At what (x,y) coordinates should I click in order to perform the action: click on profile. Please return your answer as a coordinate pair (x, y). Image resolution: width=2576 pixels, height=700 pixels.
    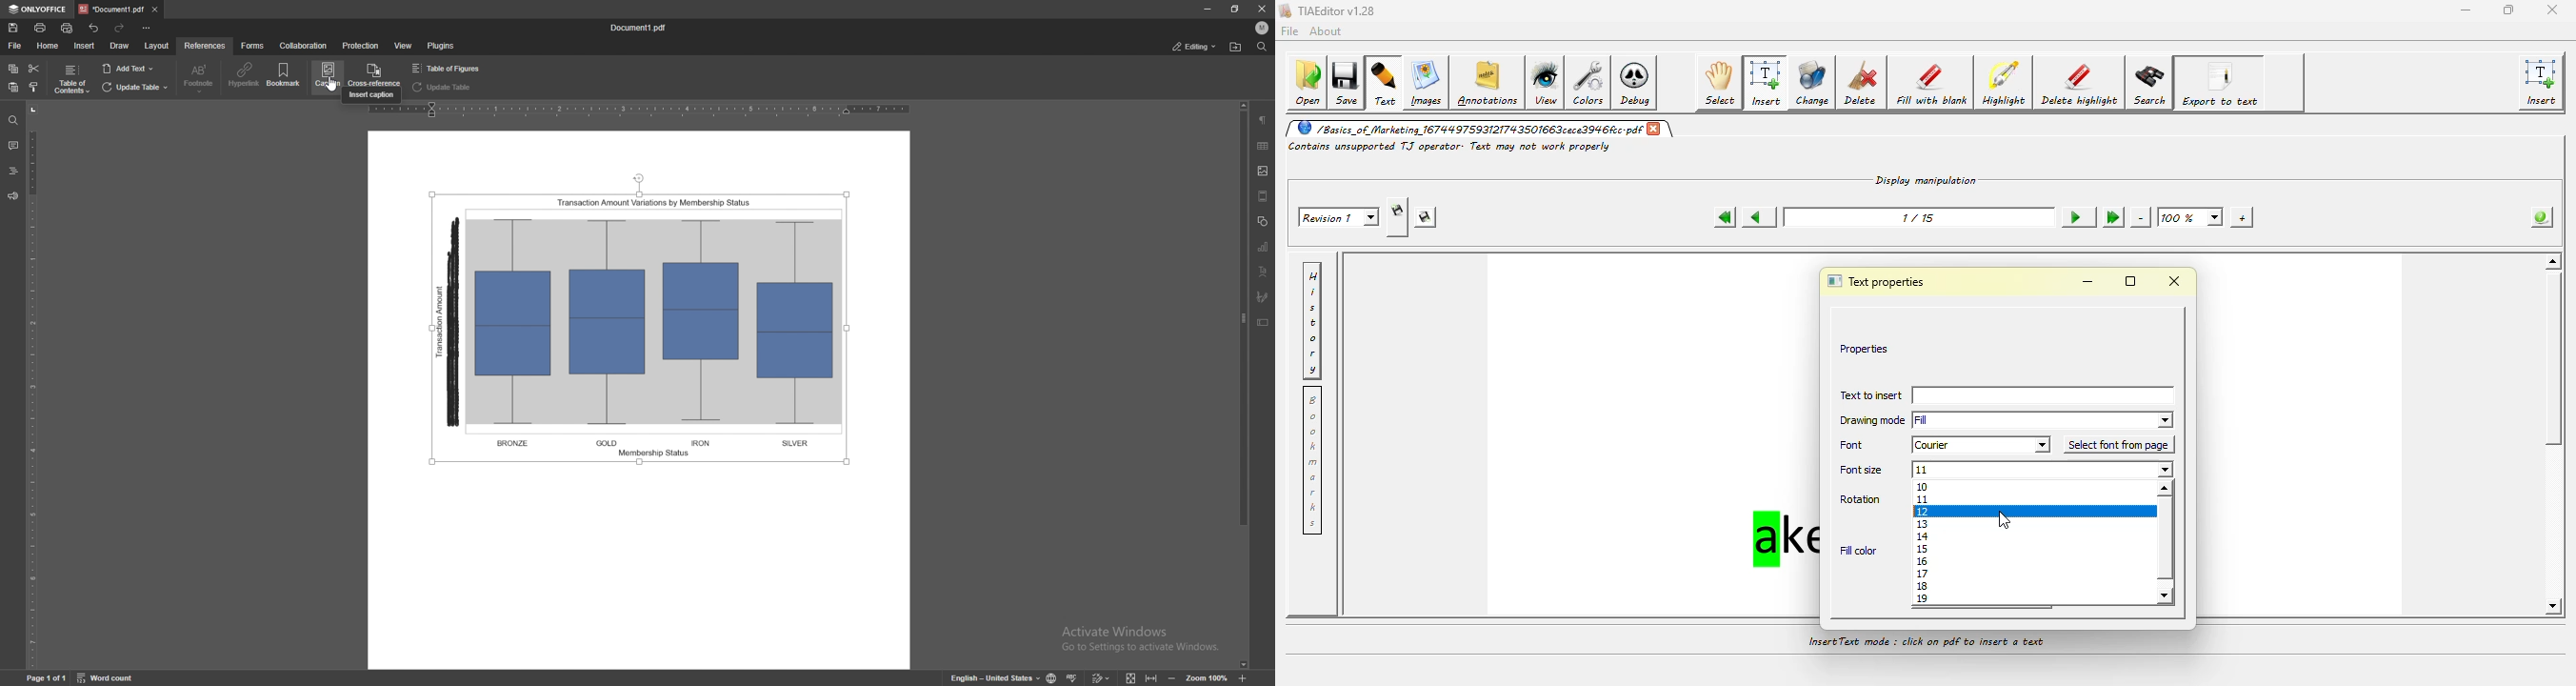
    Looking at the image, I should click on (1262, 27).